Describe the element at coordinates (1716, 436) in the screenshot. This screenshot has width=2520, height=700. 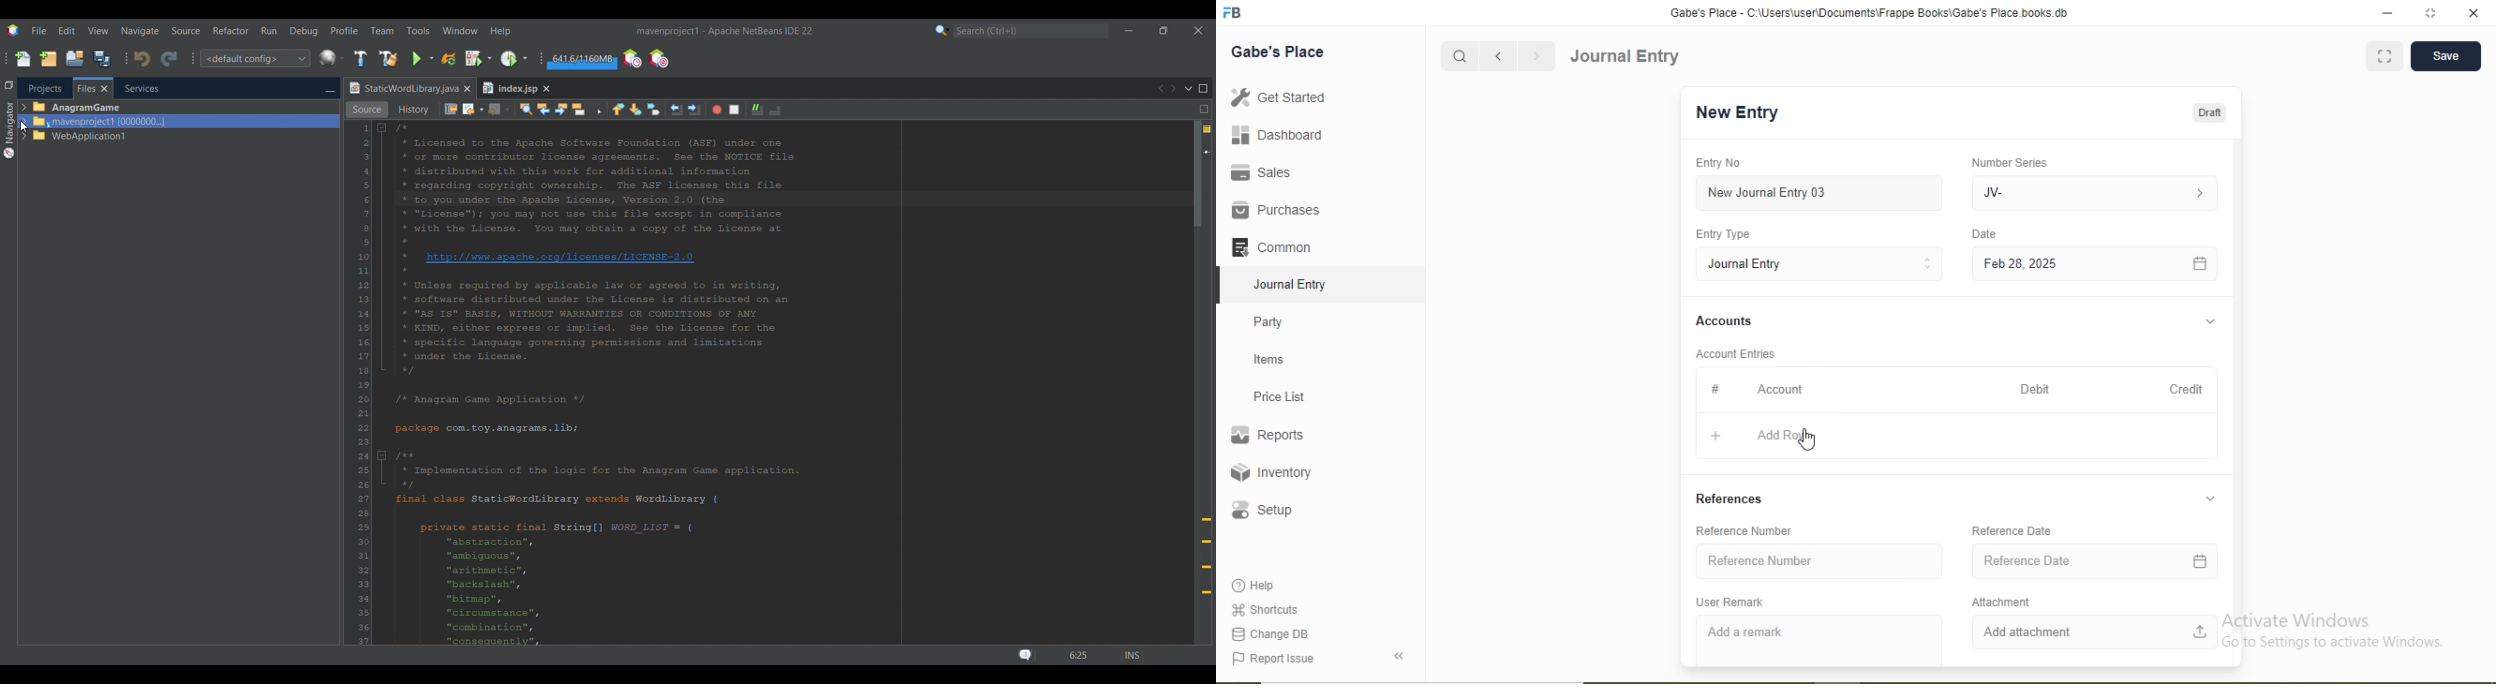
I see `Add` at that location.